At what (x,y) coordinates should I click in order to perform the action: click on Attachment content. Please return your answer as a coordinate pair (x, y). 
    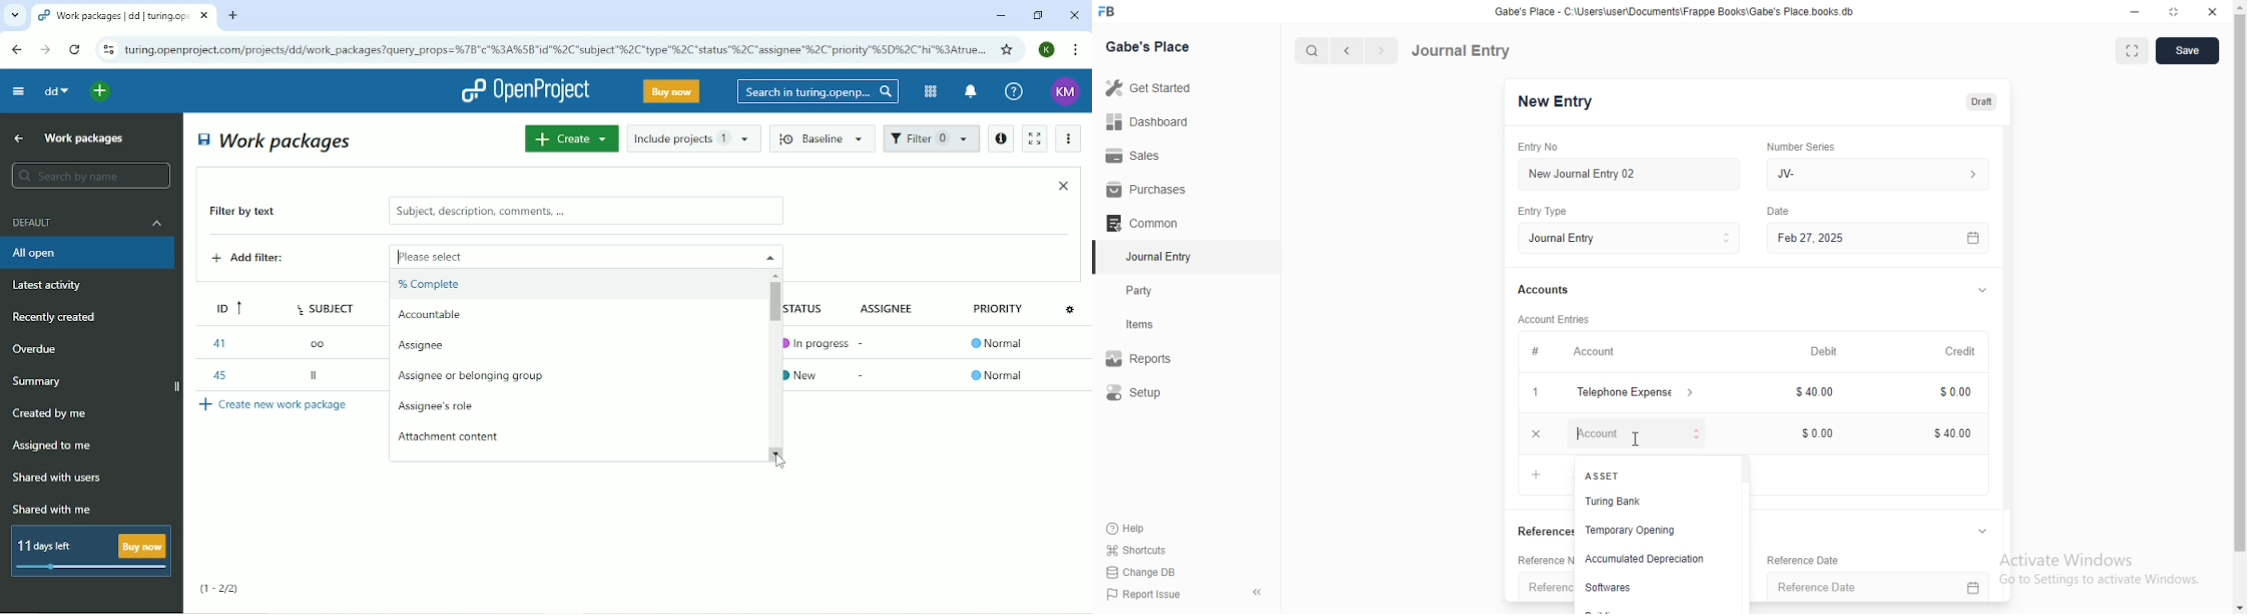
    Looking at the image, I should click on (449, 437).